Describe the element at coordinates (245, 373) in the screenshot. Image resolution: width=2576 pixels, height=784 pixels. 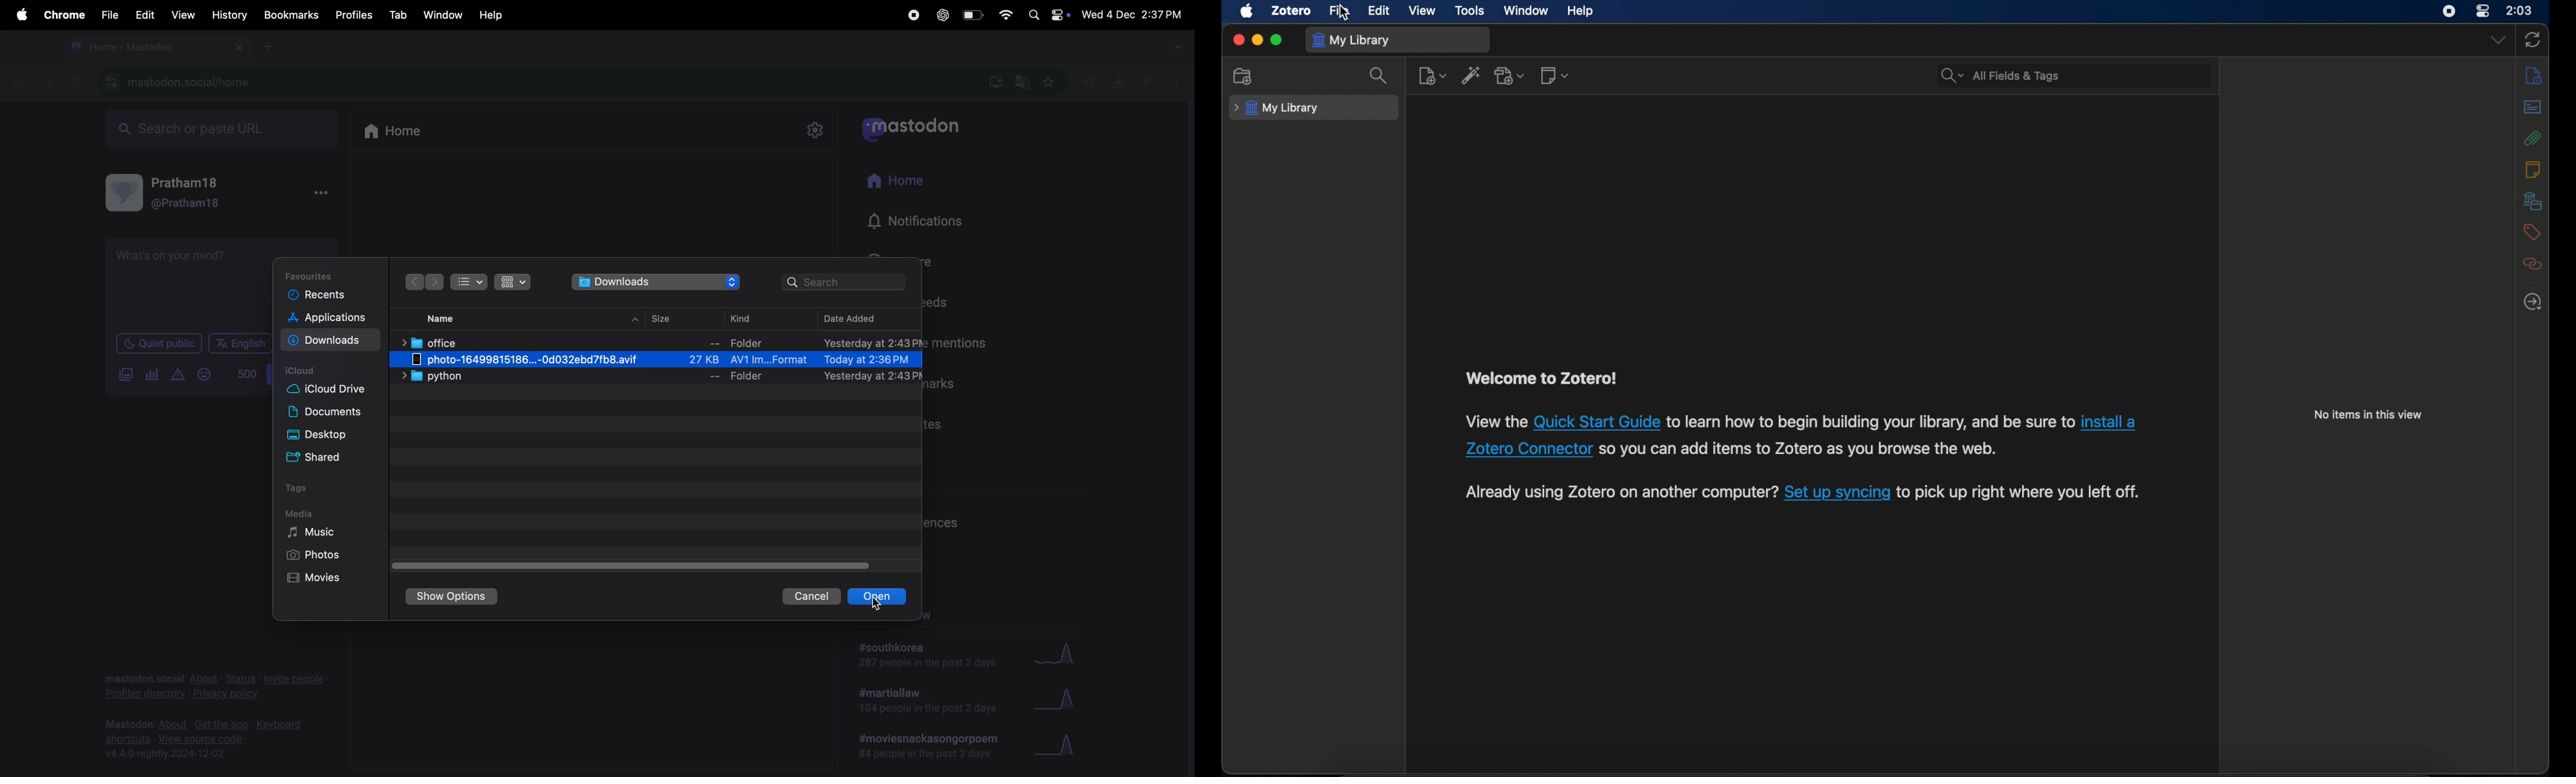
I see `500 words` at that location.